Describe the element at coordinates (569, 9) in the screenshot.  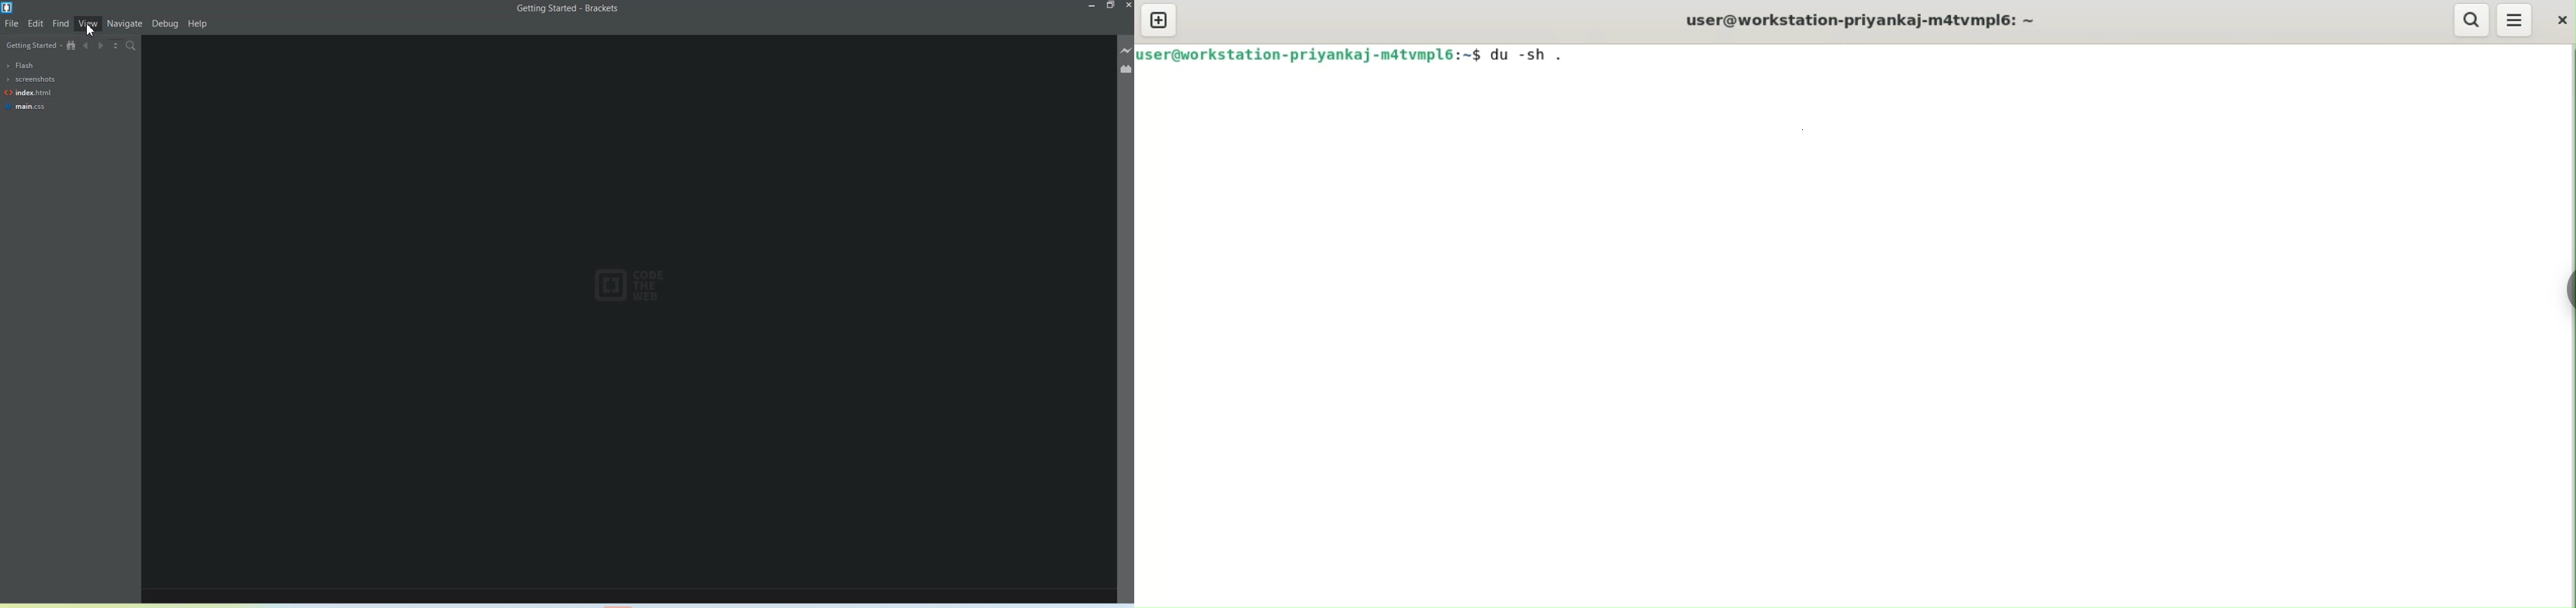
I see `Getting Started - Brackets` at that location.